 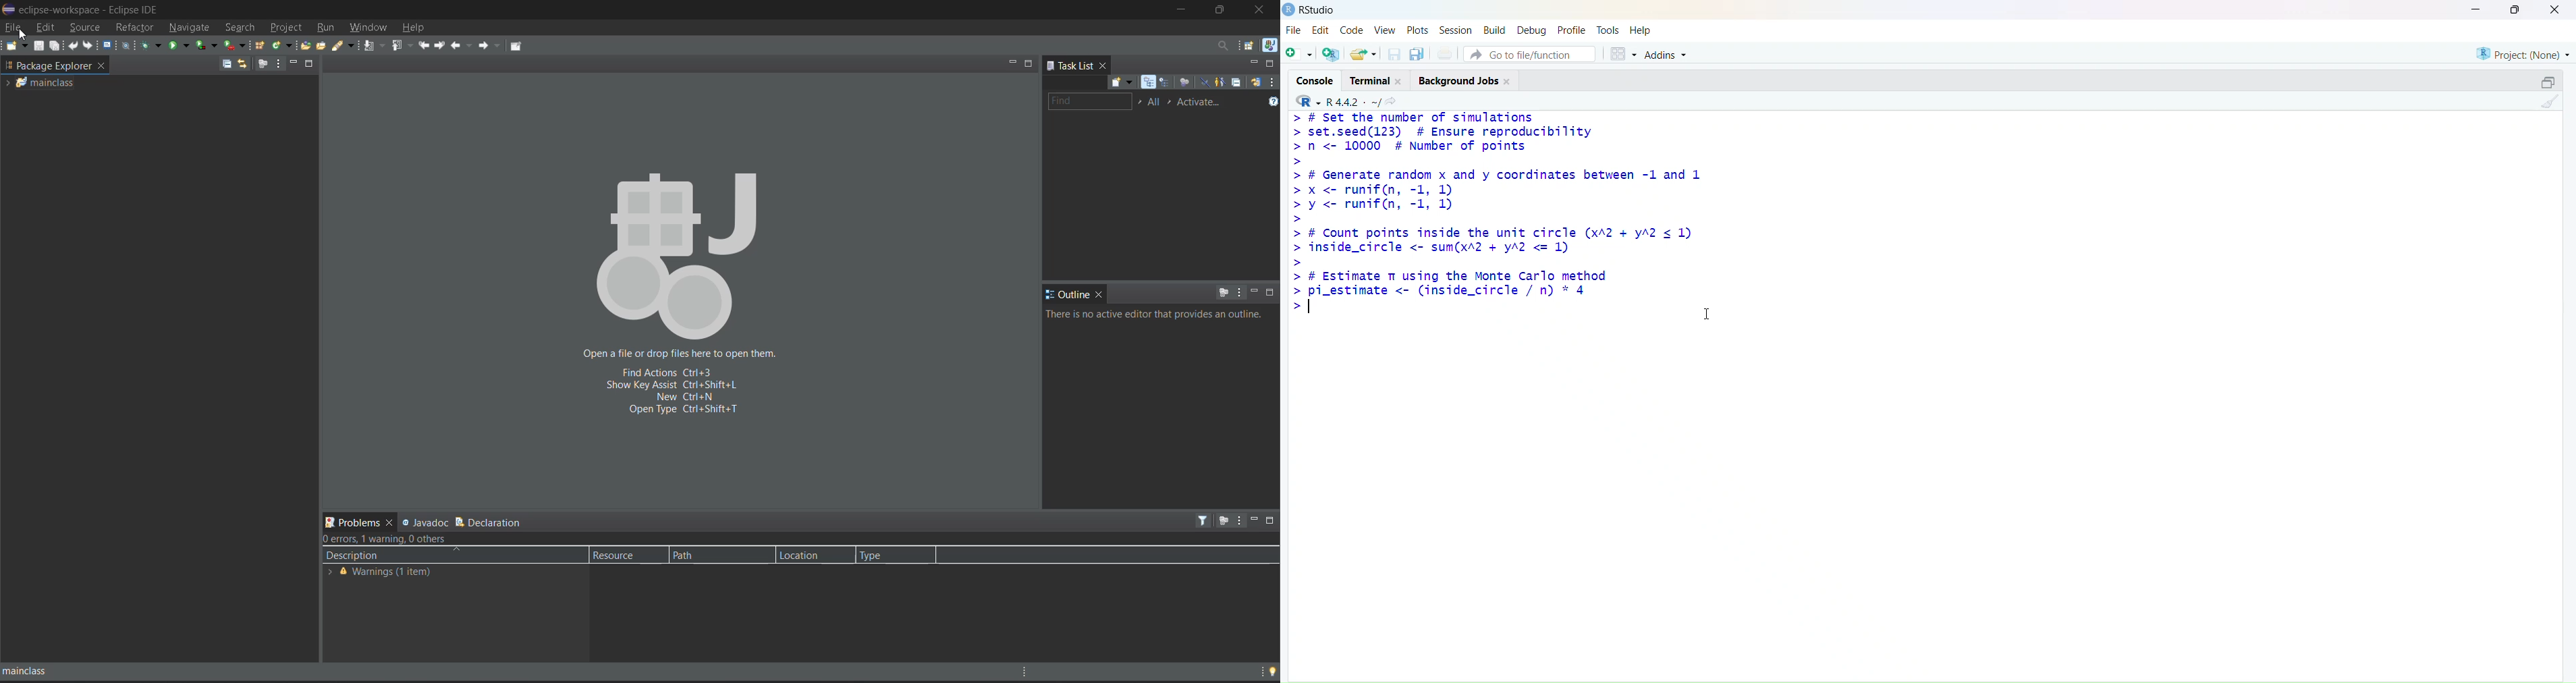 What do you see at coordinates (424, 44) in the screenshot?
I see `previous edit location` at bounding box center [424, 44].